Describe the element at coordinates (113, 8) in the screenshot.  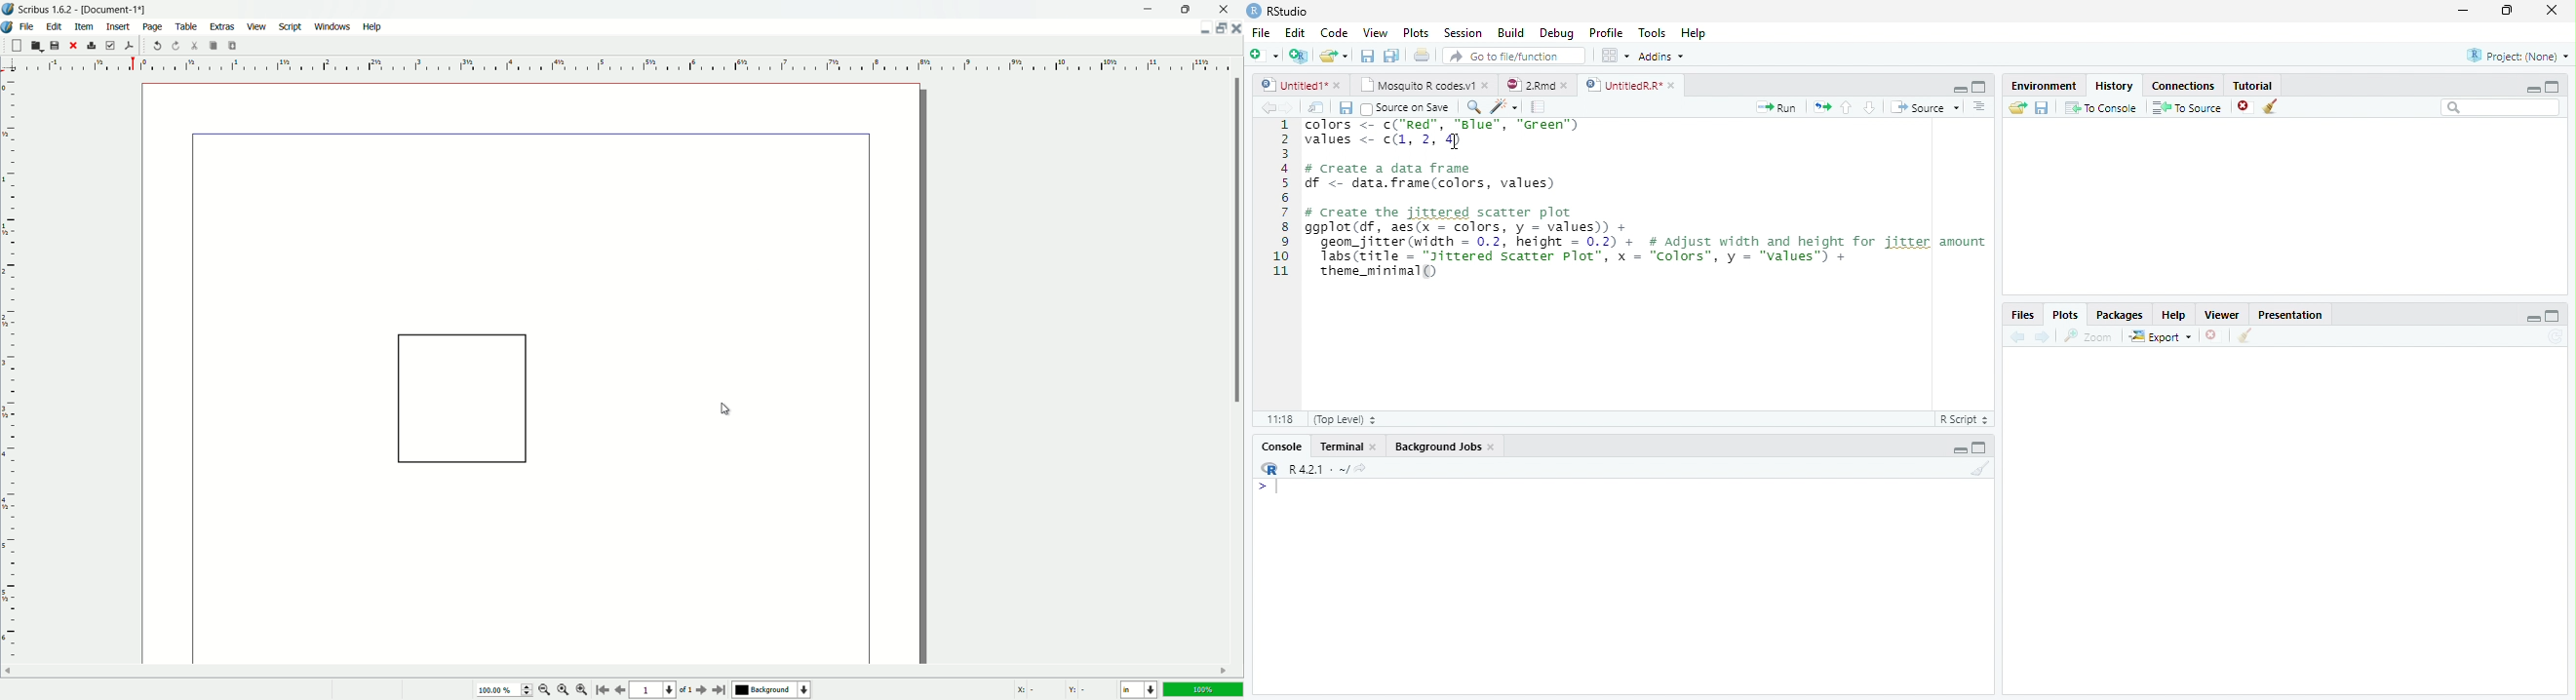
I see `document name` at that location.